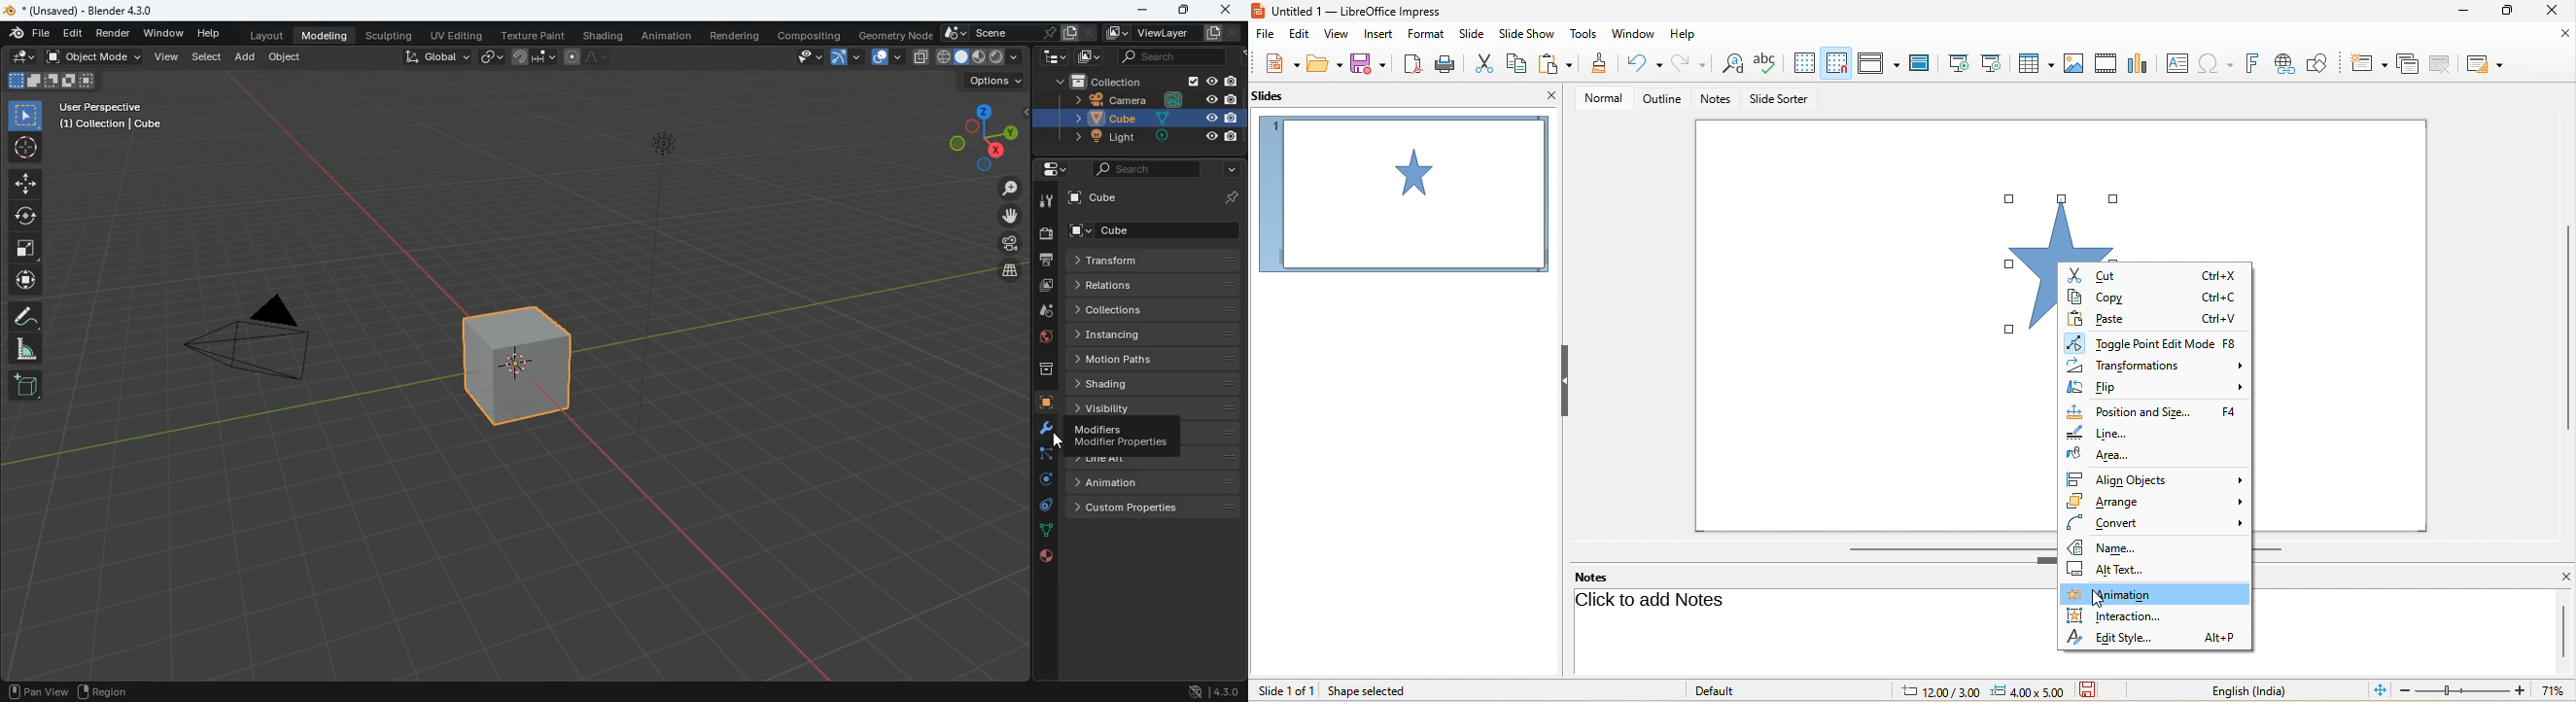  Describe the element at coordinates (1807, 61) in the screenshot. I see `display to grid` at that location.